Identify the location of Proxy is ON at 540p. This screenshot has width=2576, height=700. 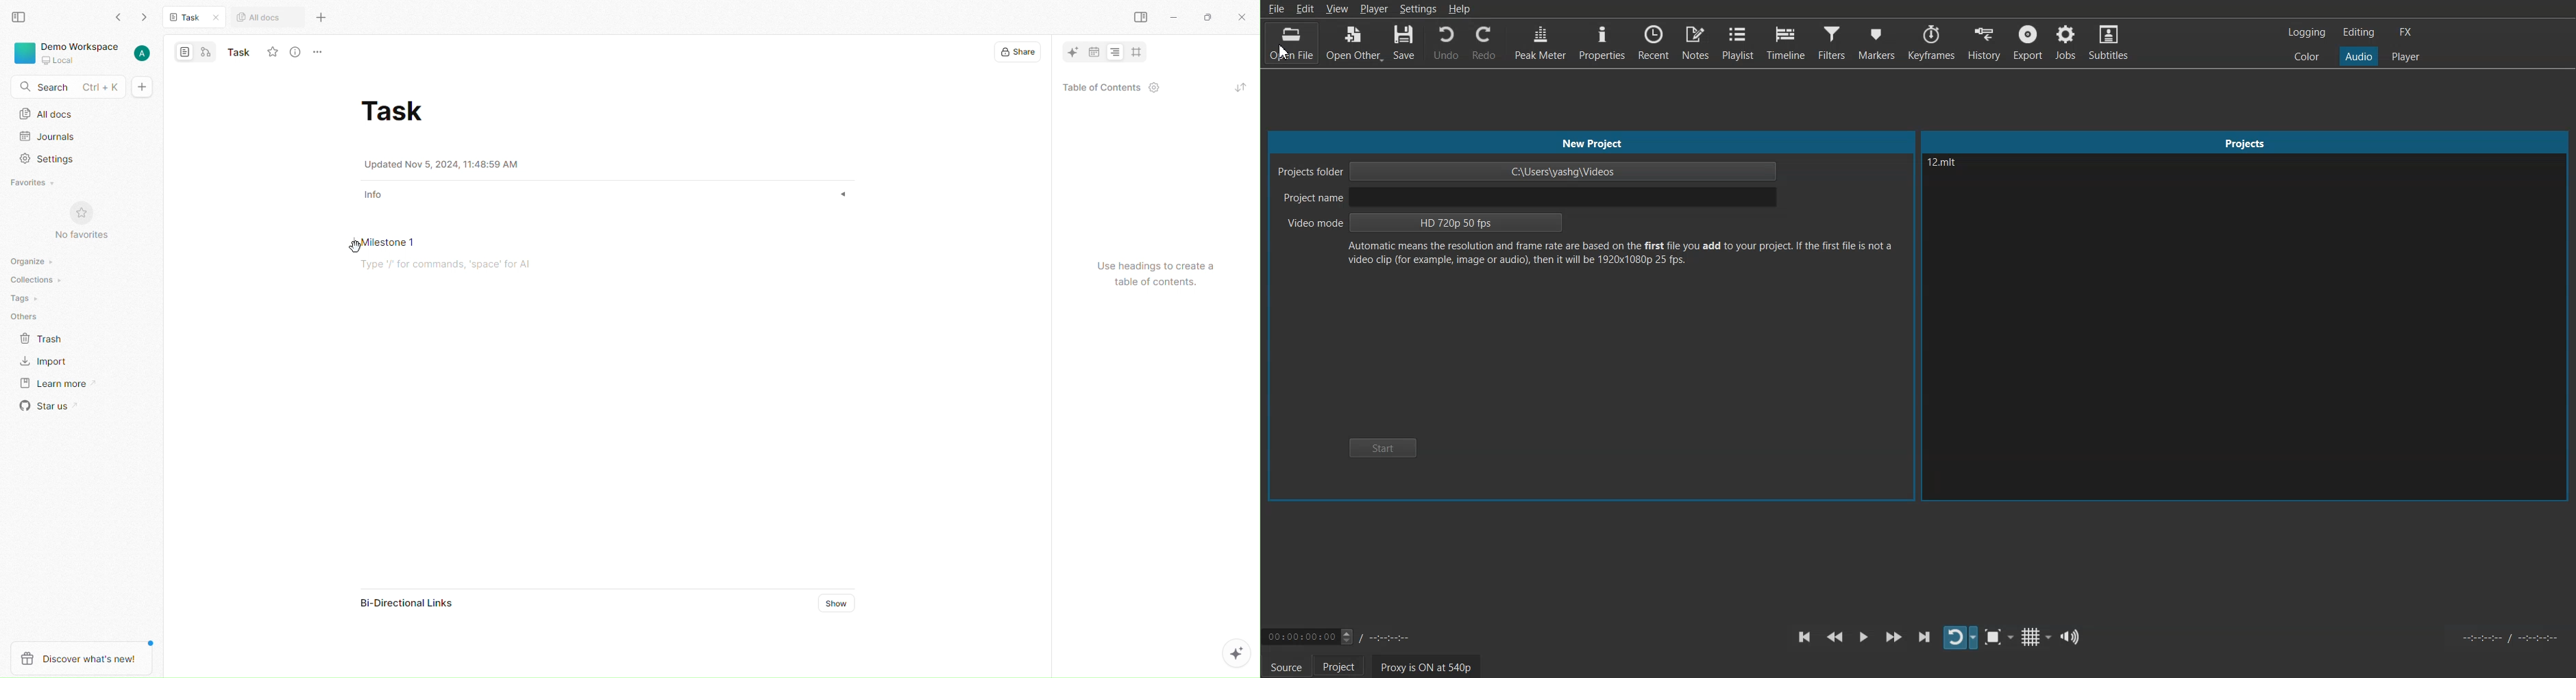
(1427, 666).